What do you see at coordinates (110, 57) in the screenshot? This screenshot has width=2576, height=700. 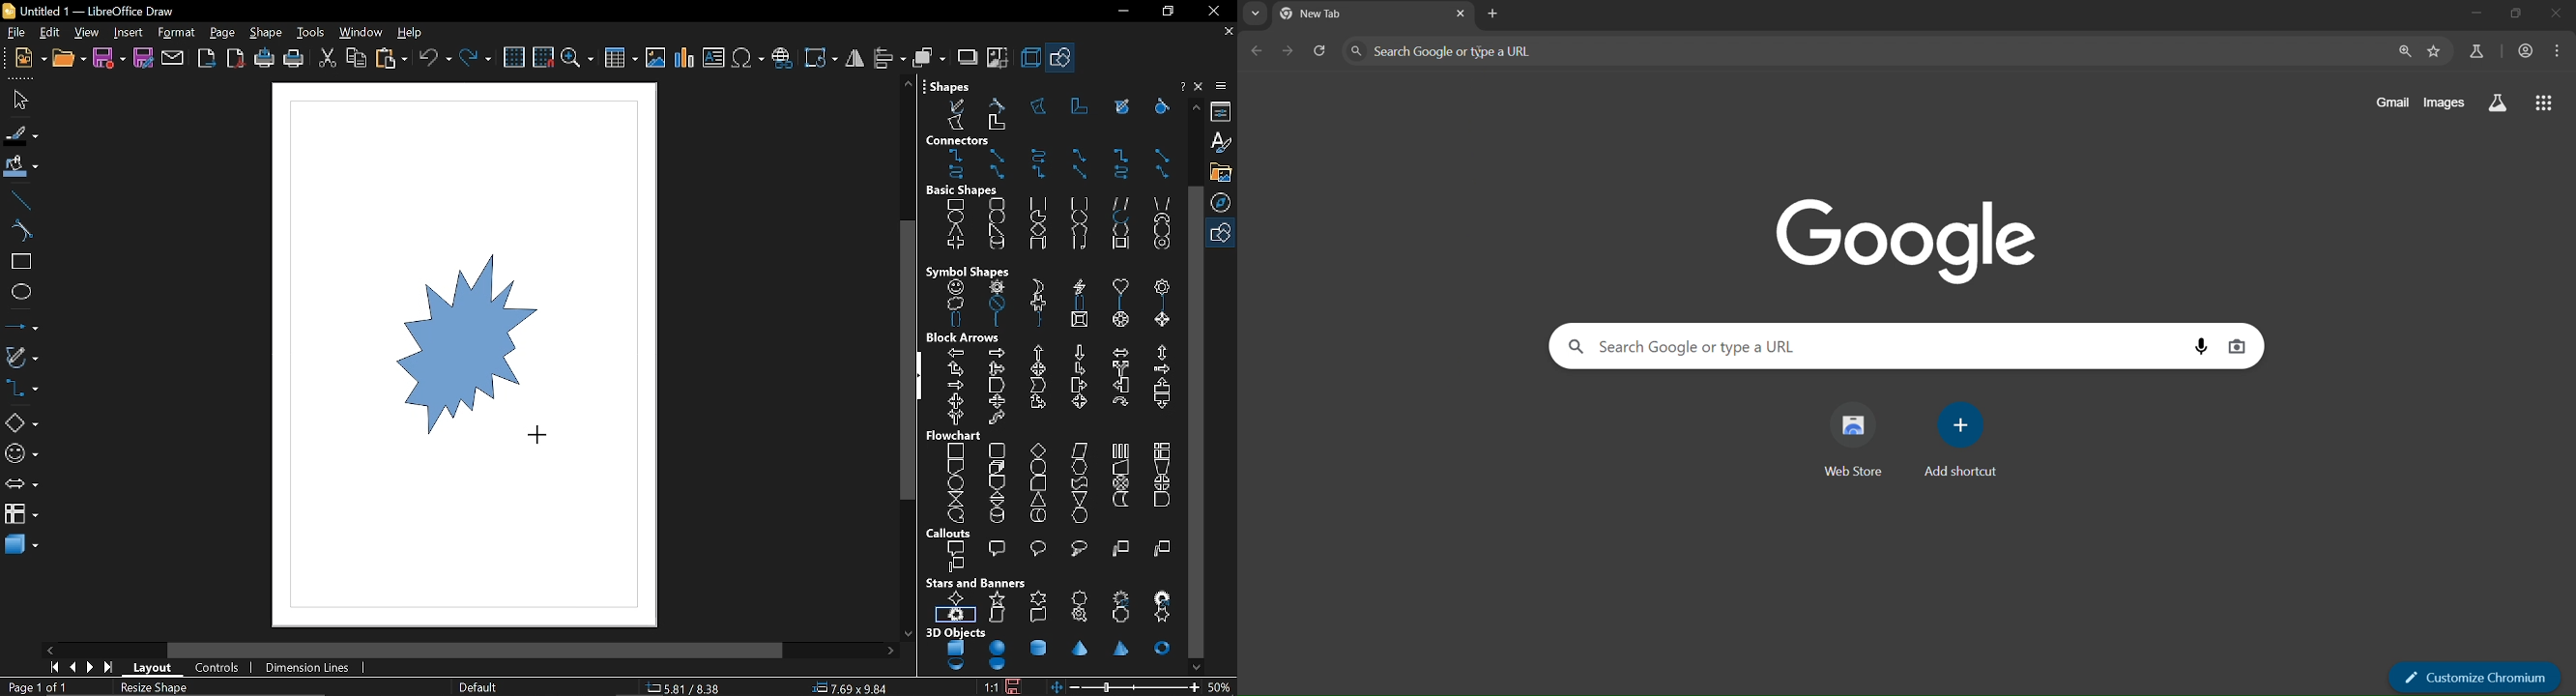 I see `save` at bounding box center [110, 57].